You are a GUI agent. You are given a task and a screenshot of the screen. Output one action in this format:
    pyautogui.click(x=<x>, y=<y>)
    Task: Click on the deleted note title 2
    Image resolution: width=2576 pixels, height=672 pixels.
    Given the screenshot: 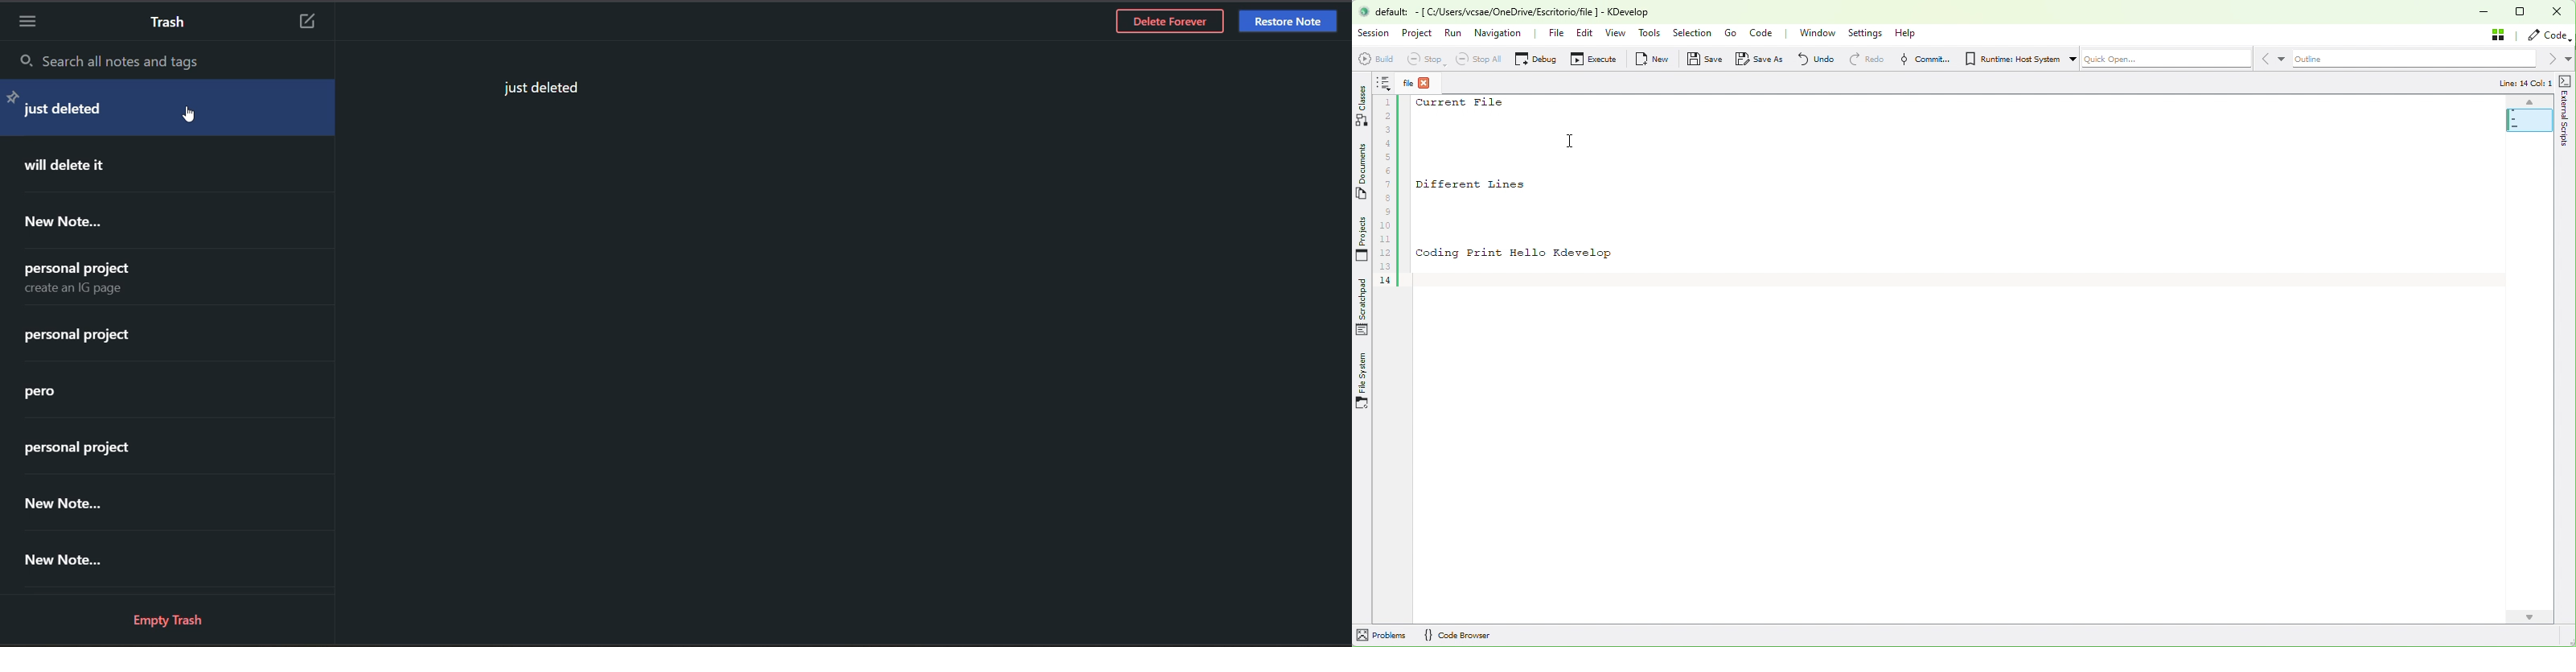 What is the action you would take?
    pyautogui.click(x=98, y=166)
    